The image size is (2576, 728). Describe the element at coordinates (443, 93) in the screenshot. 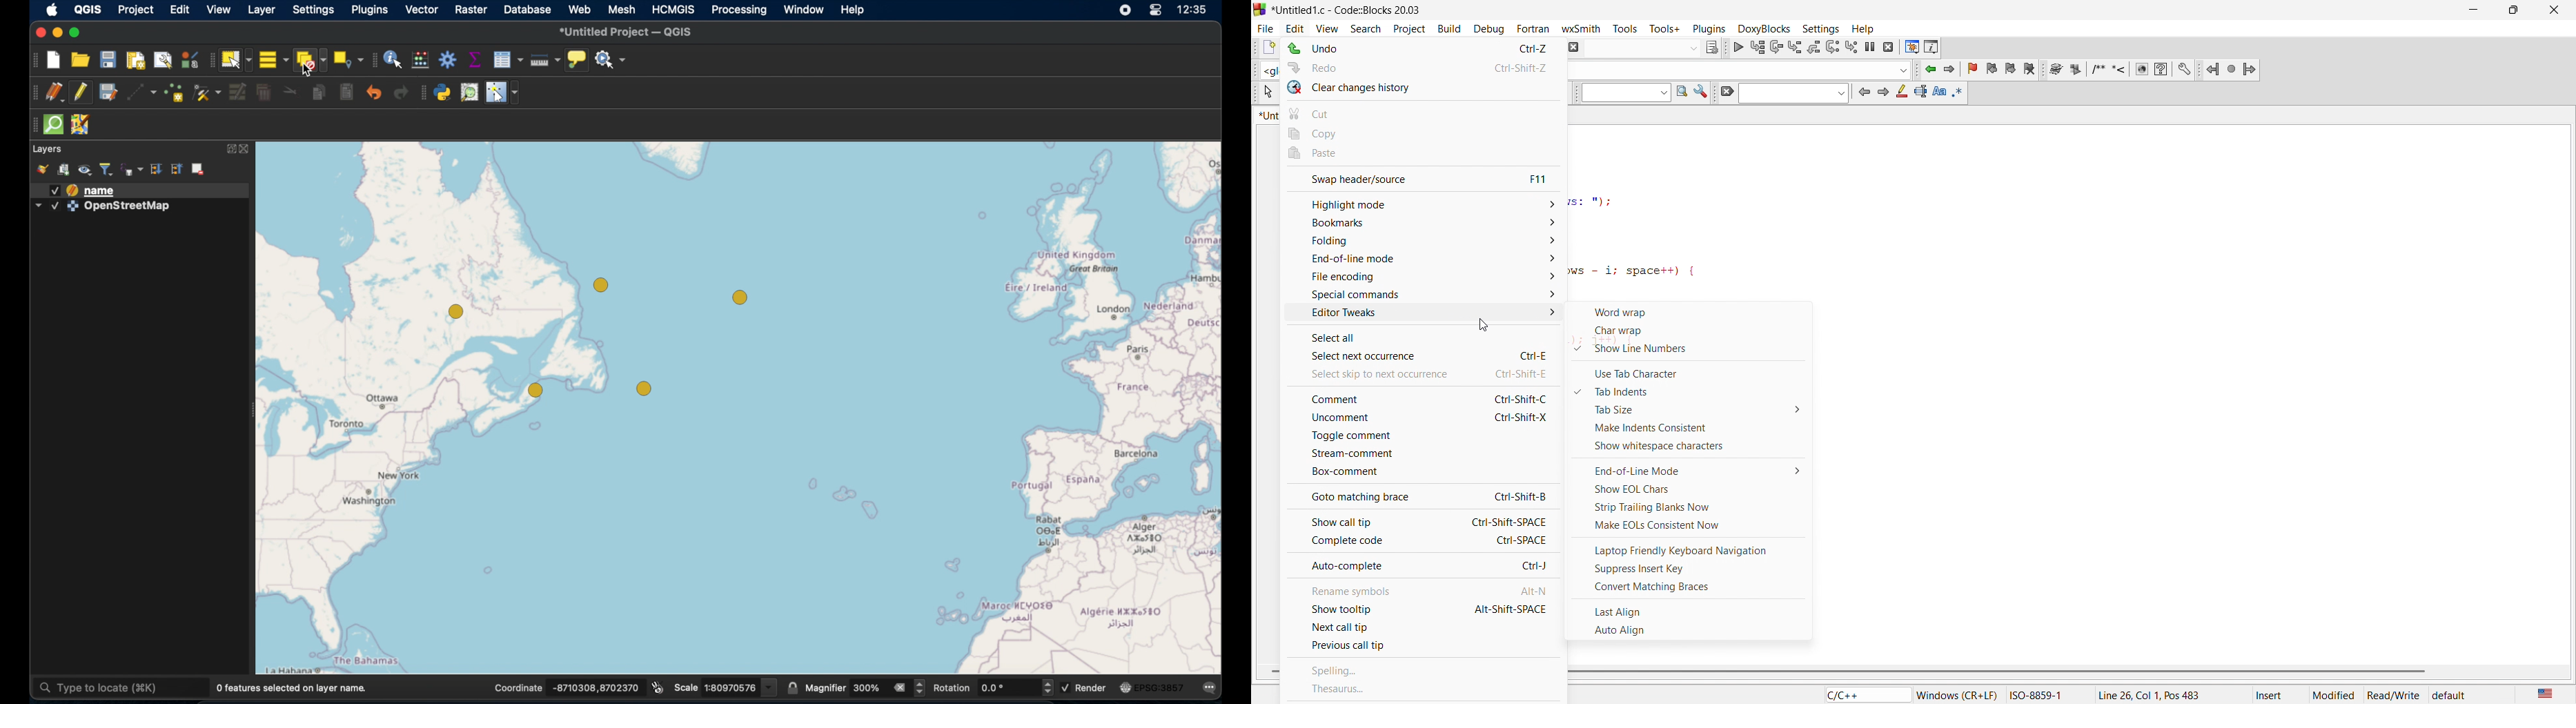

I see `python console` at that location.